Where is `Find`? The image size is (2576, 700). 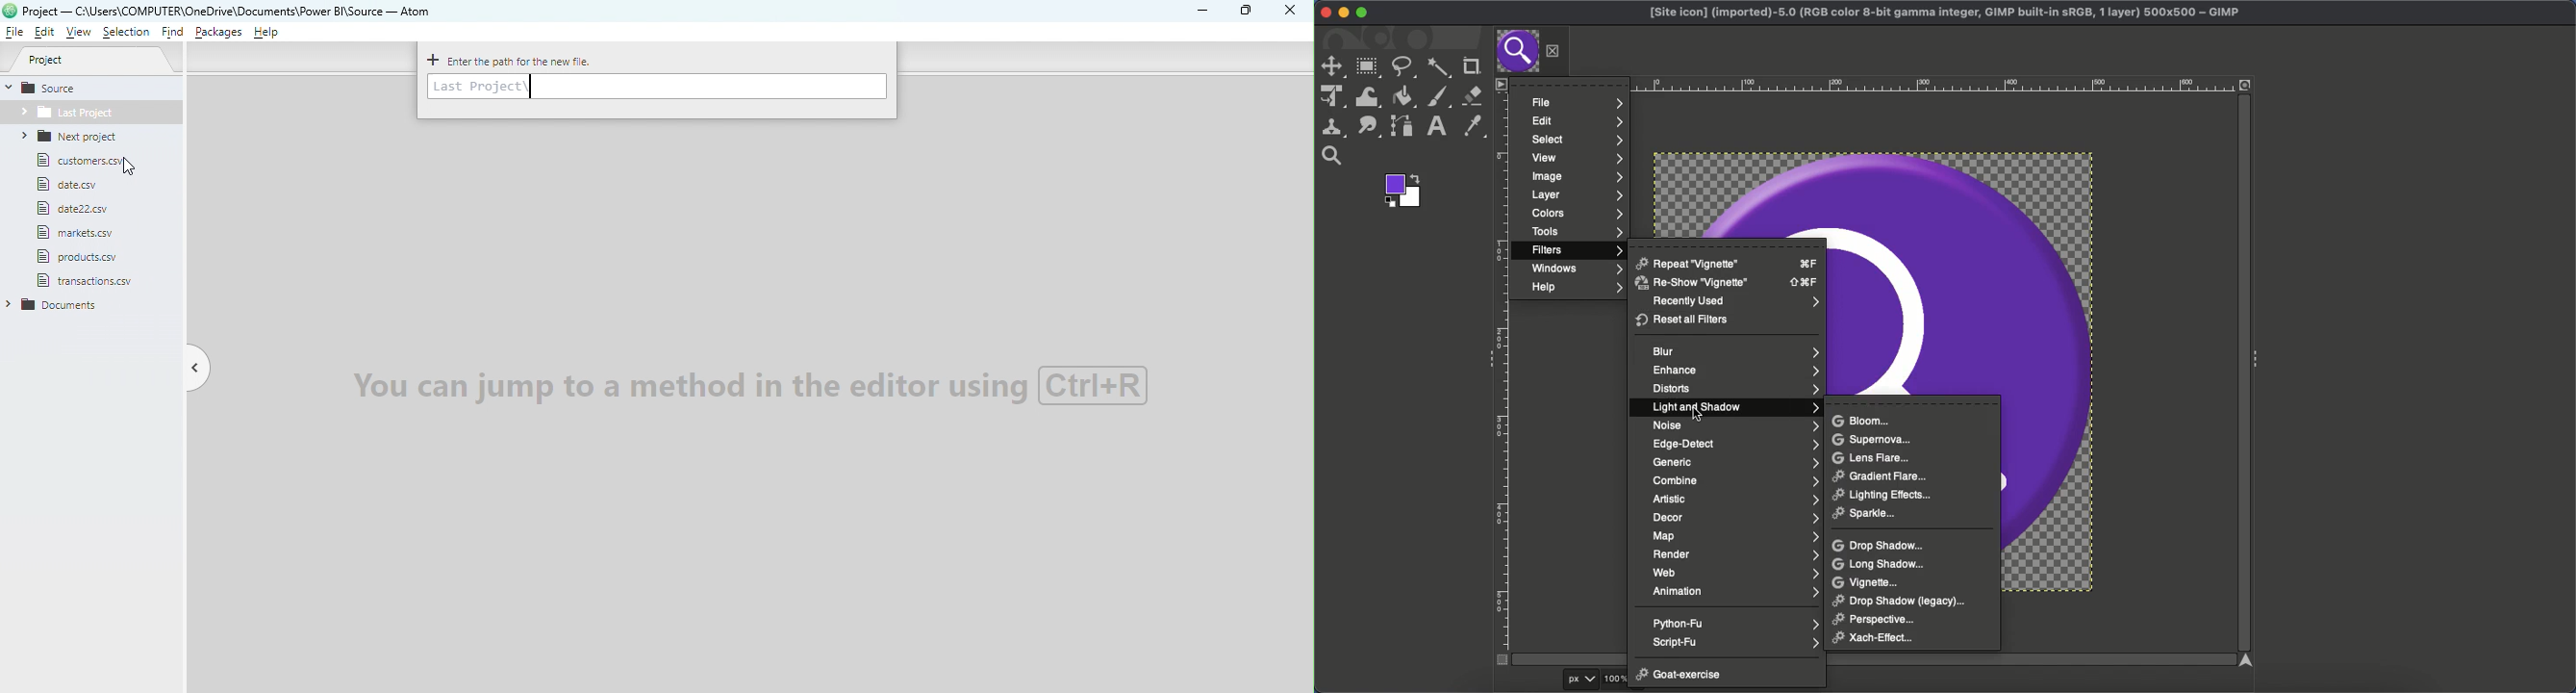 Find is located at coordinates (172, 34).